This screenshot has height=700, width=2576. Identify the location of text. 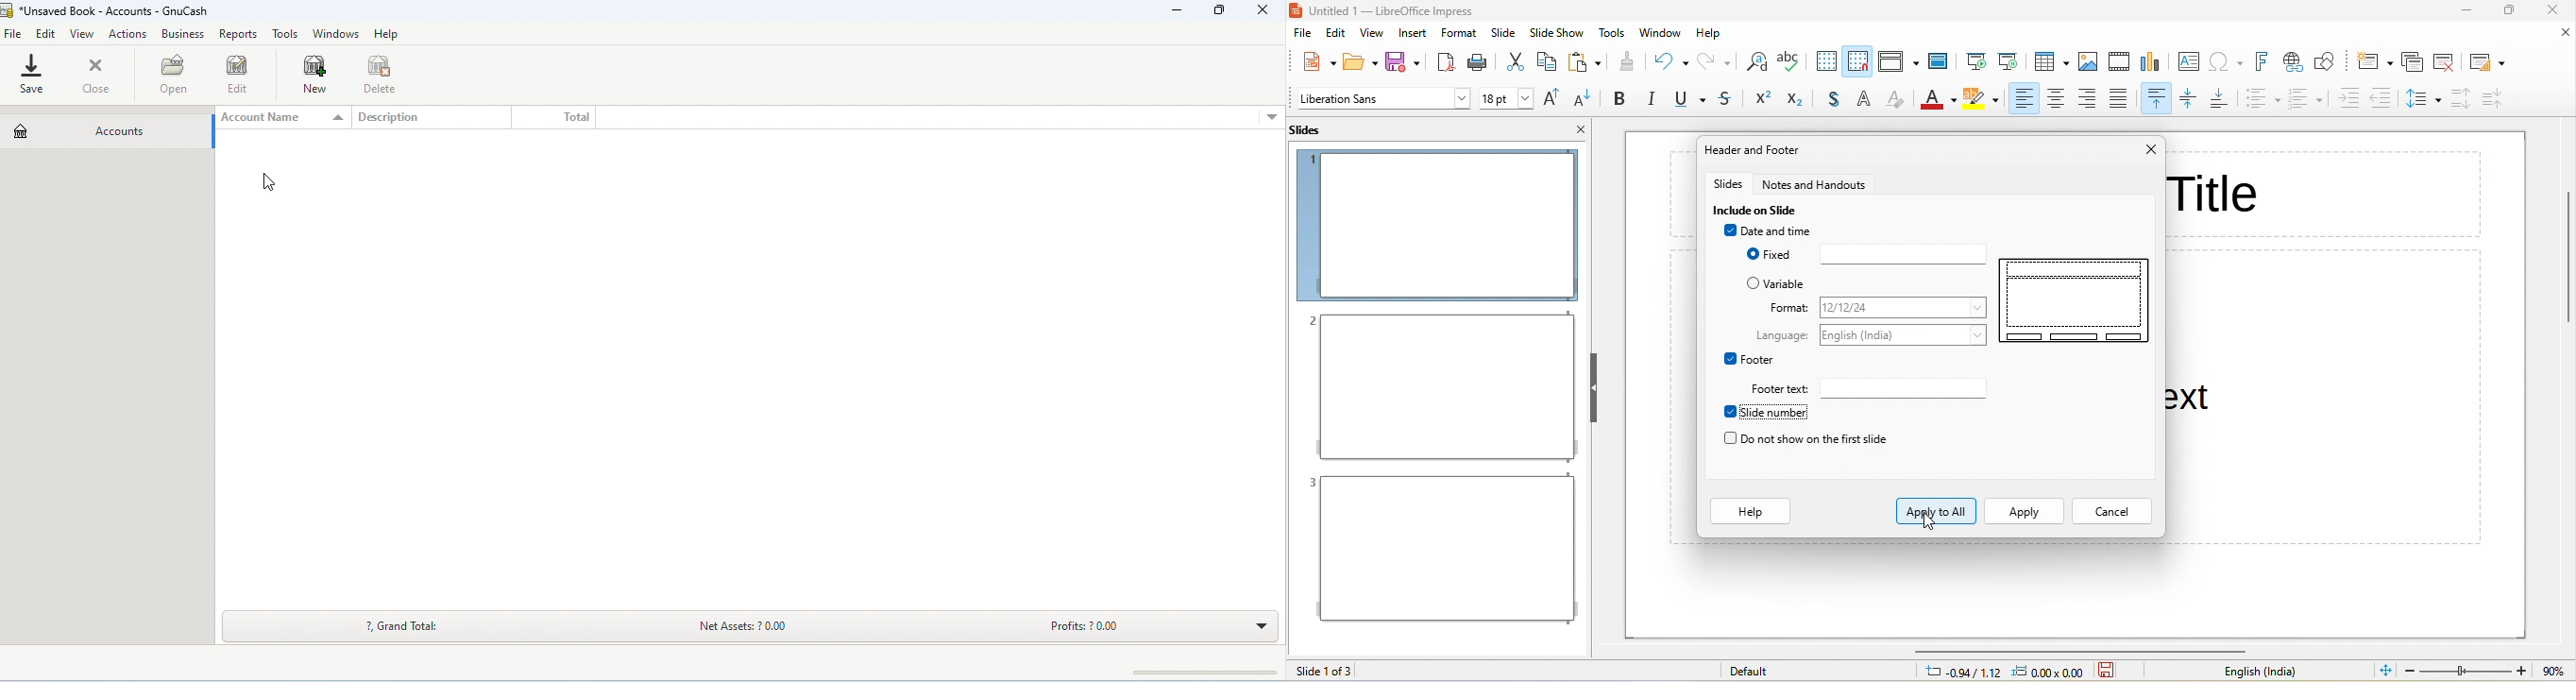
(1789, 306).